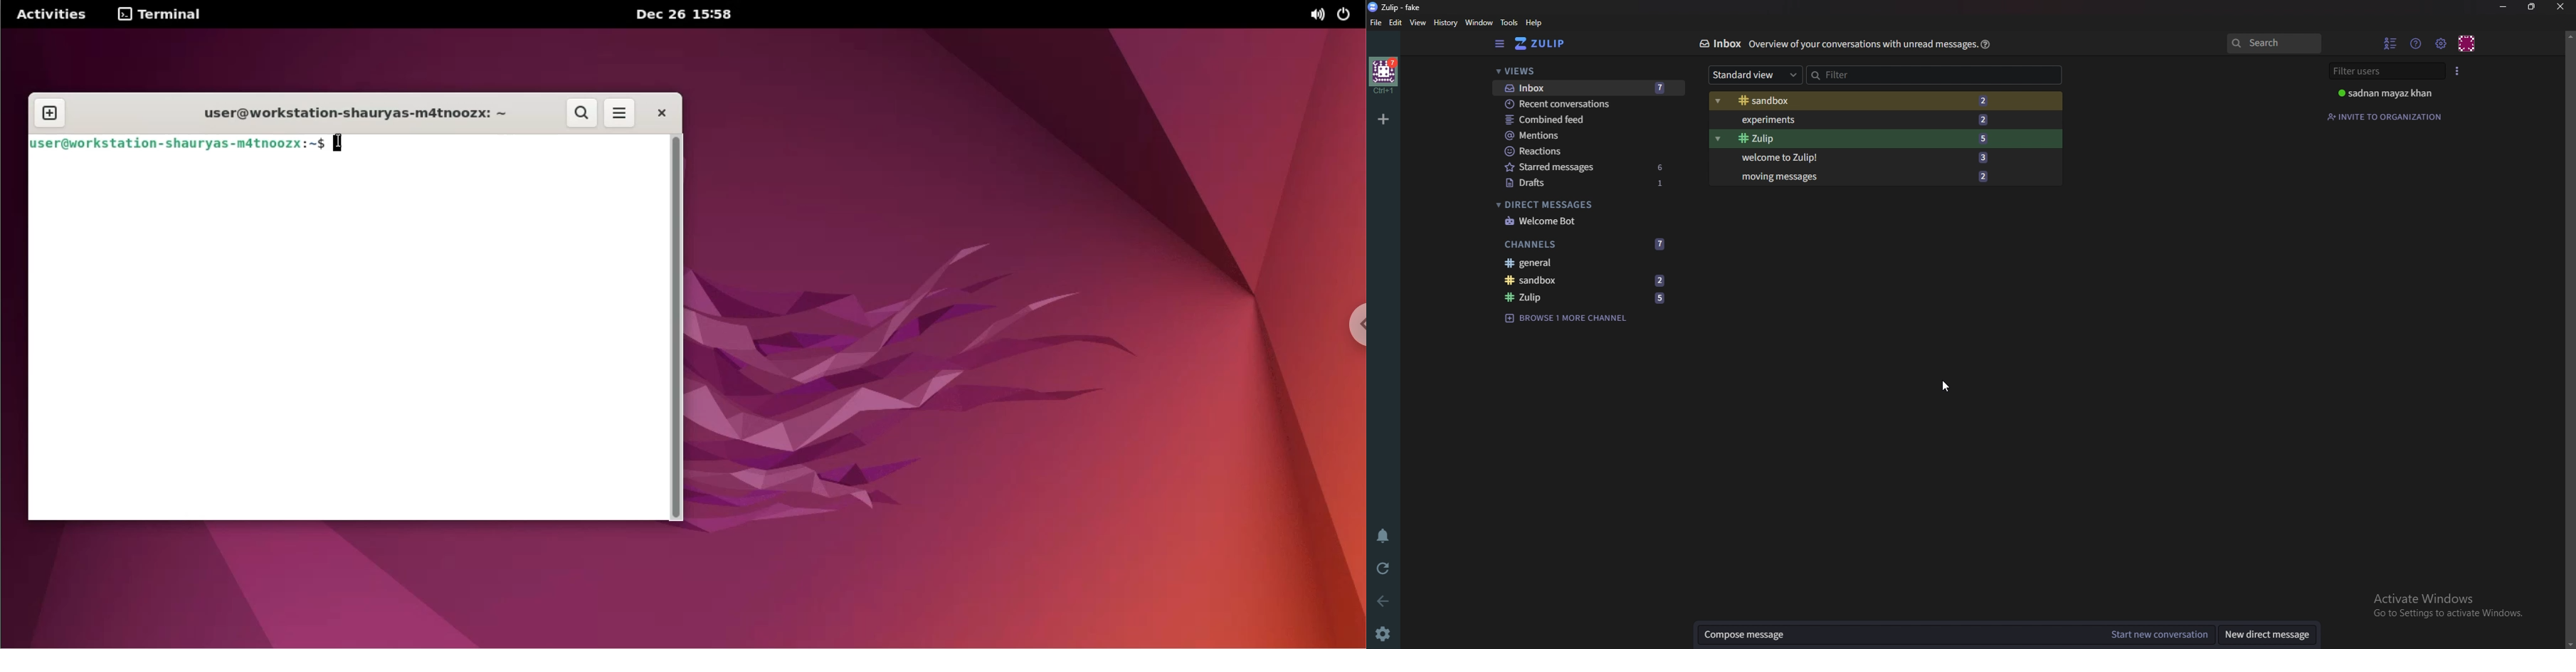  Describe the element at coordinates (1589, 88) in the screenshot. I see `inbox` at that location.